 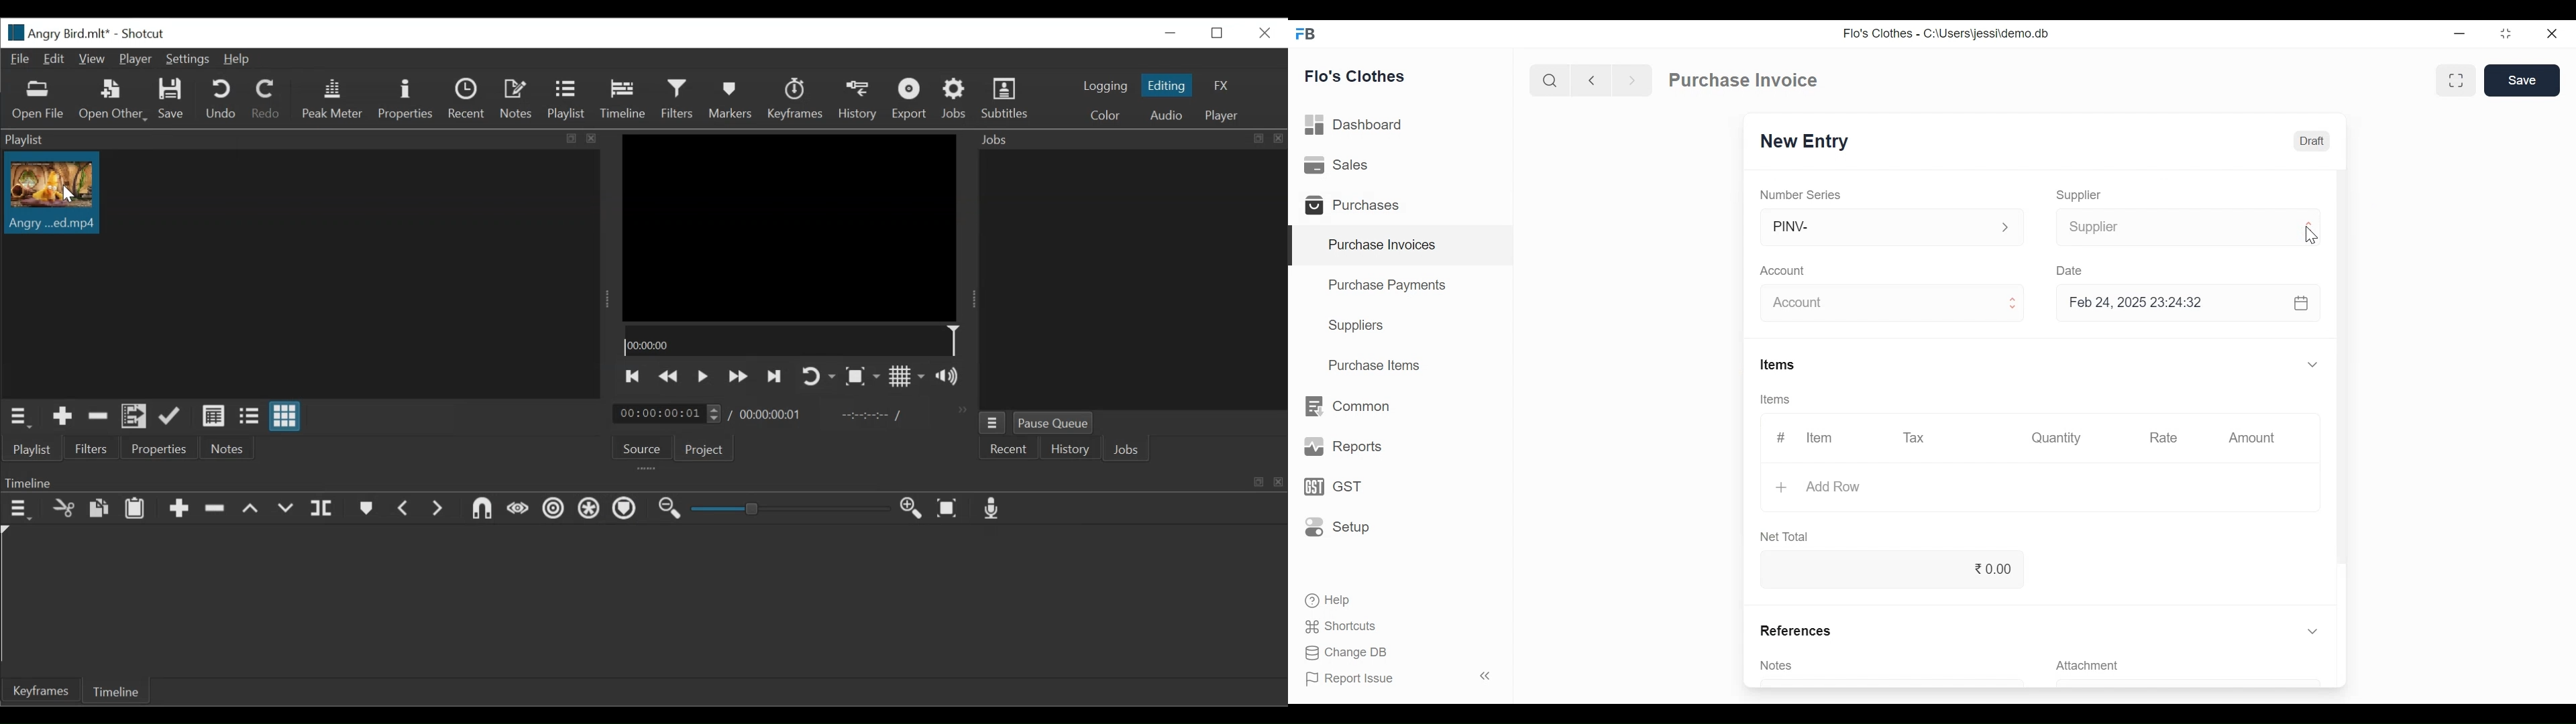 What do you see at coordinates (366, 510) in the screenshot?
I see `Markers` at bounding box center [366, 510].